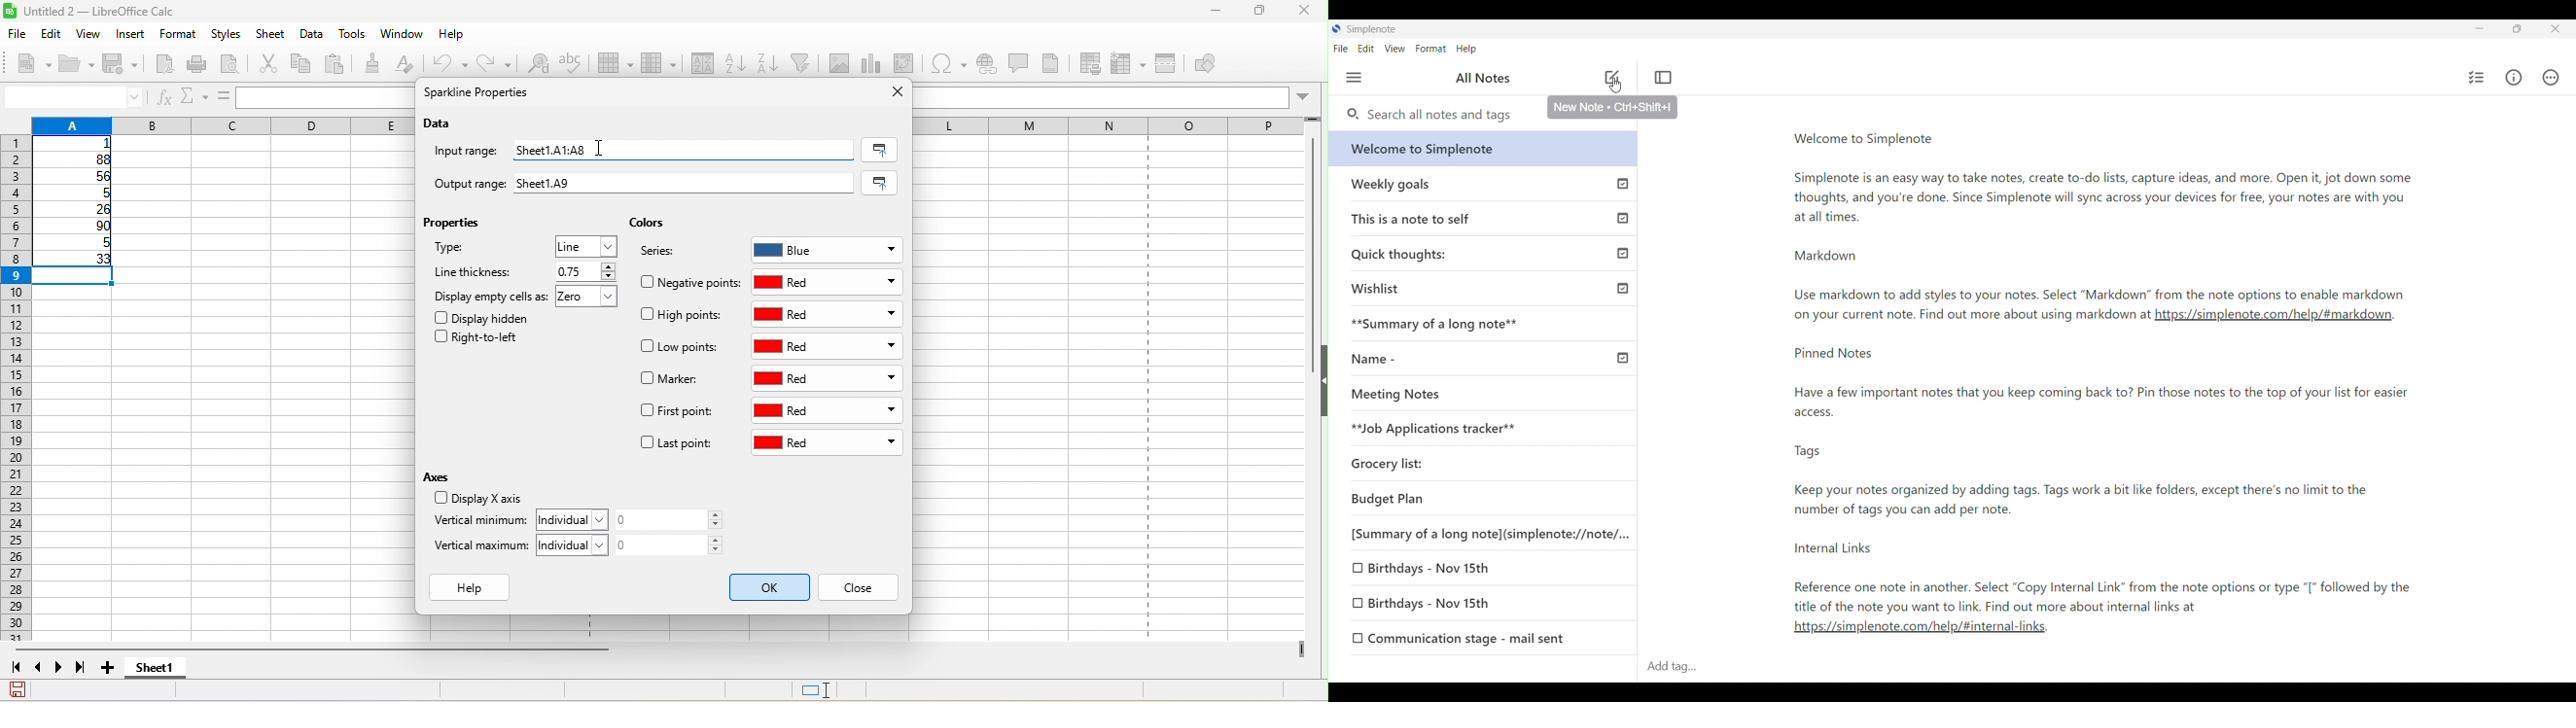 The width and height of the screenshot is (2576, 728). I want to click on scroll to last sheet, so click(86, 670).